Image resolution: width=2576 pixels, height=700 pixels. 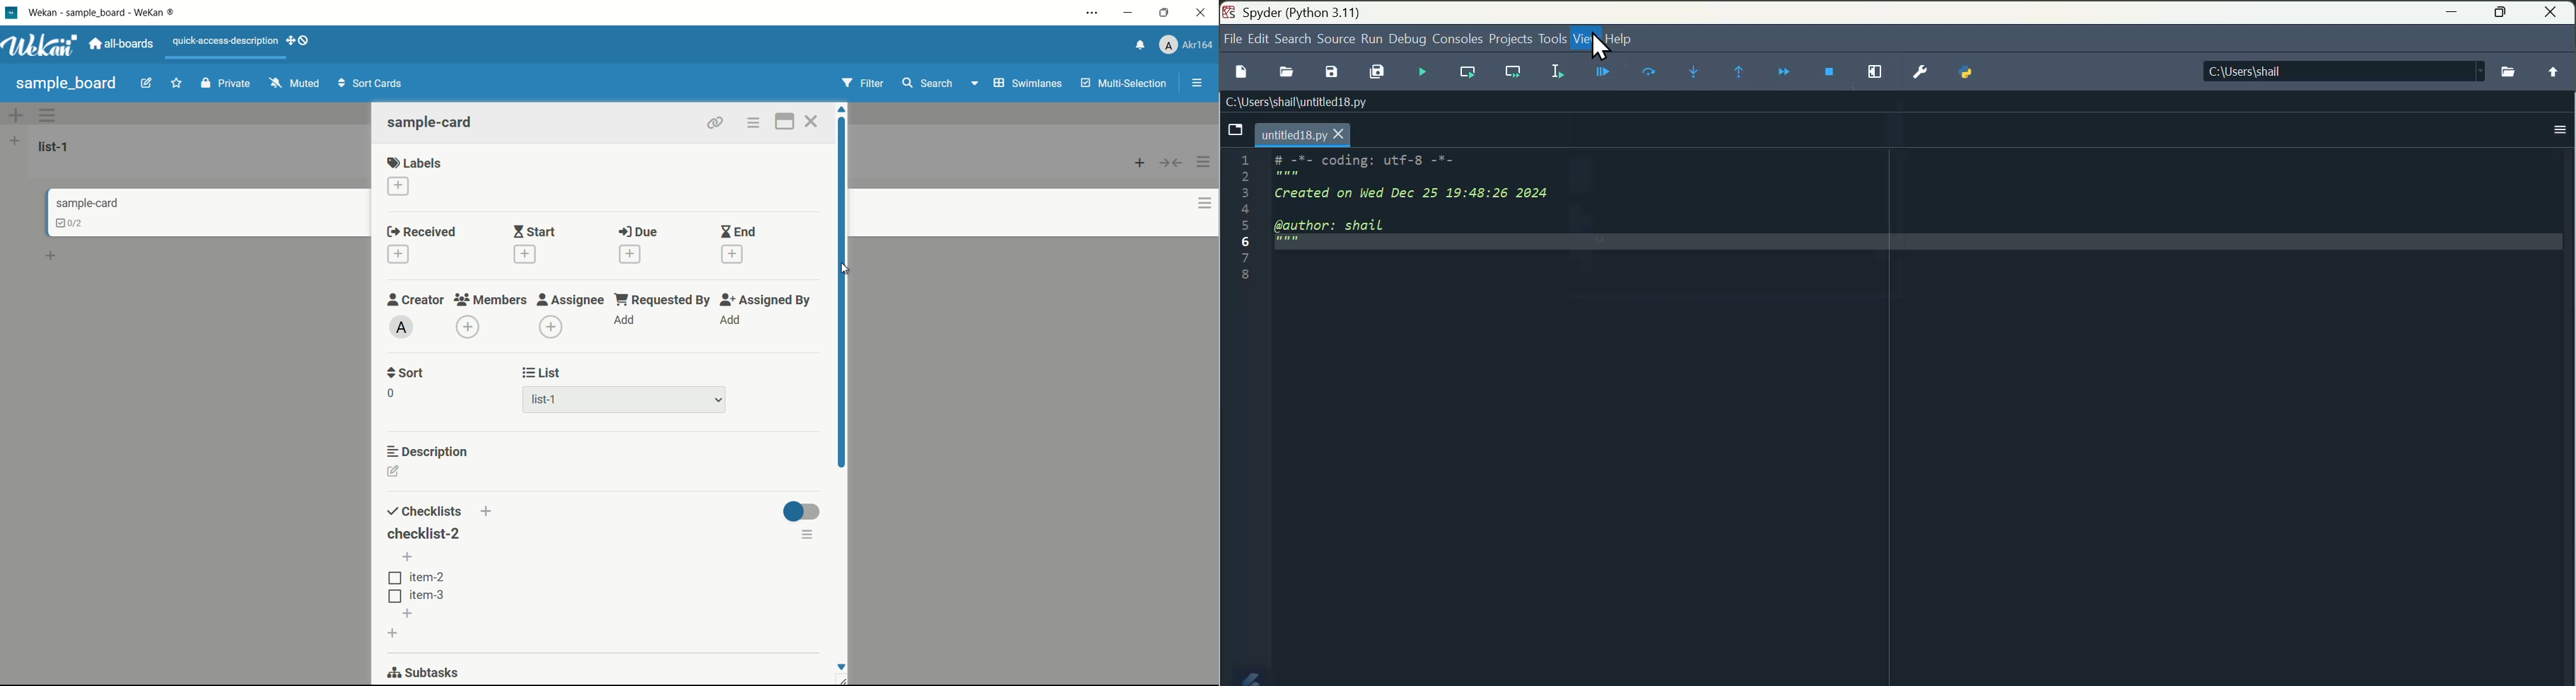 I want to click on end, so click(x=740, y=232).